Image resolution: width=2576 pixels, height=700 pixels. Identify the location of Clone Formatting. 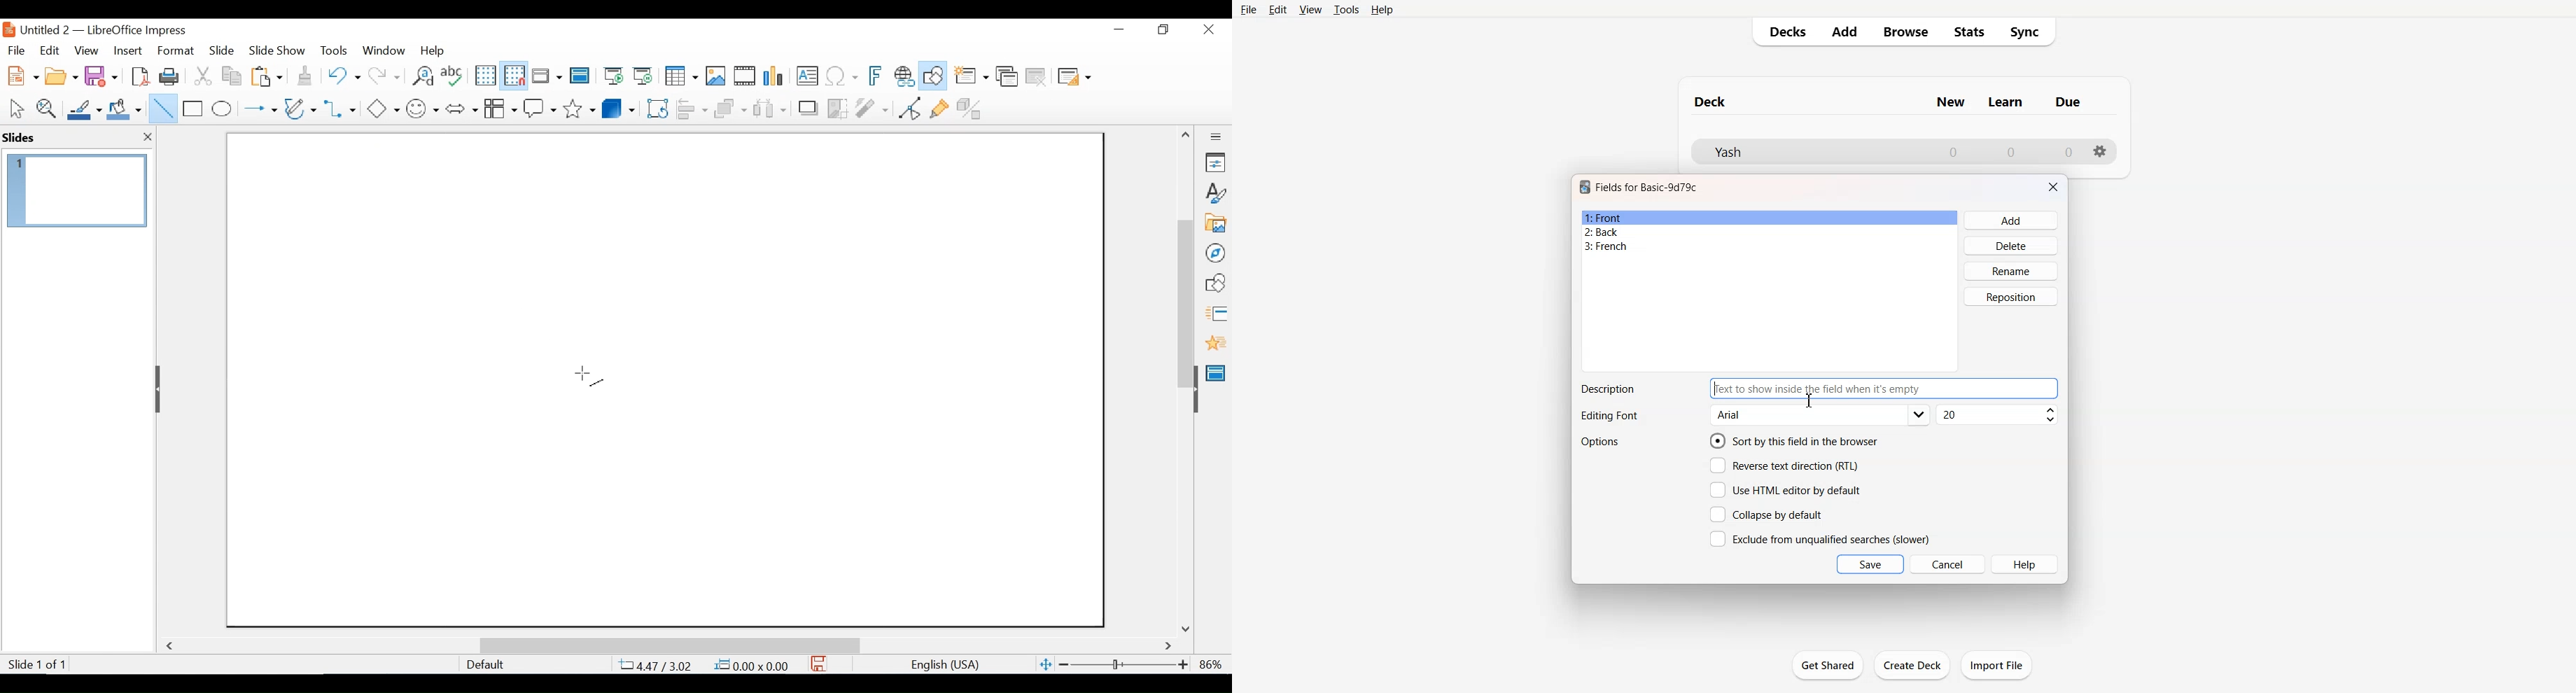
(306, 75).